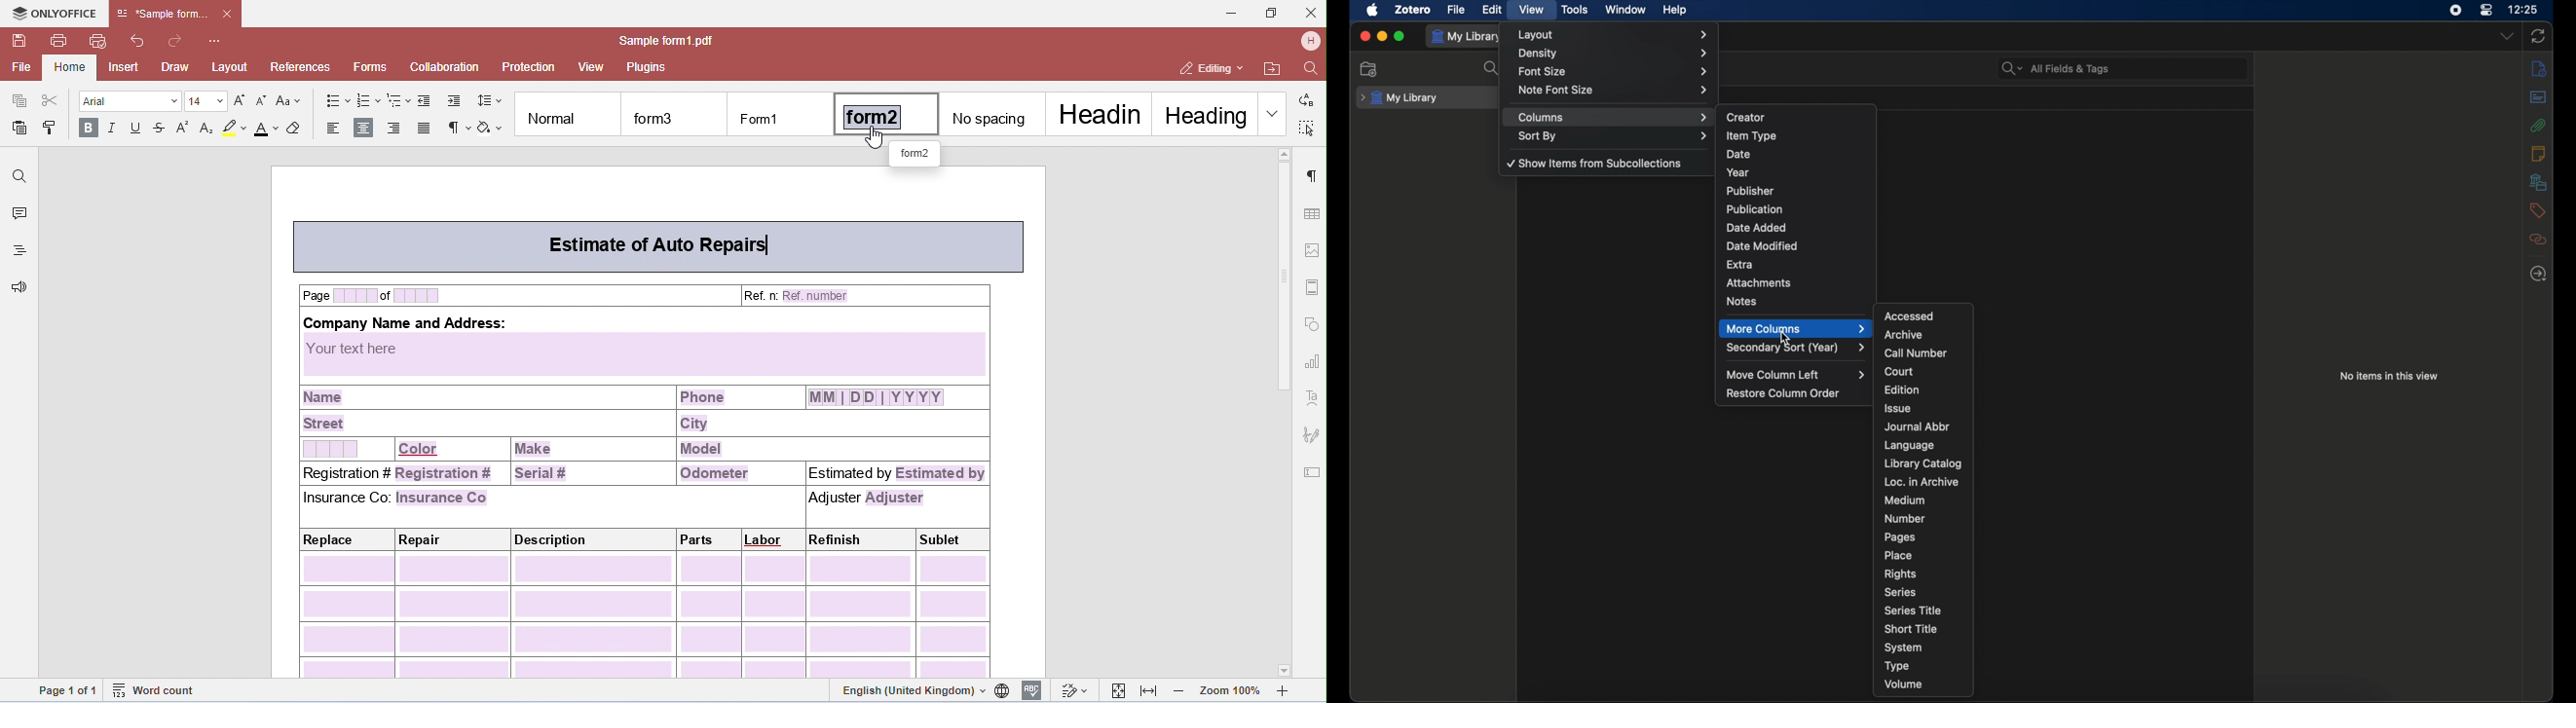  I want to click on control center, so click(2487, 10).